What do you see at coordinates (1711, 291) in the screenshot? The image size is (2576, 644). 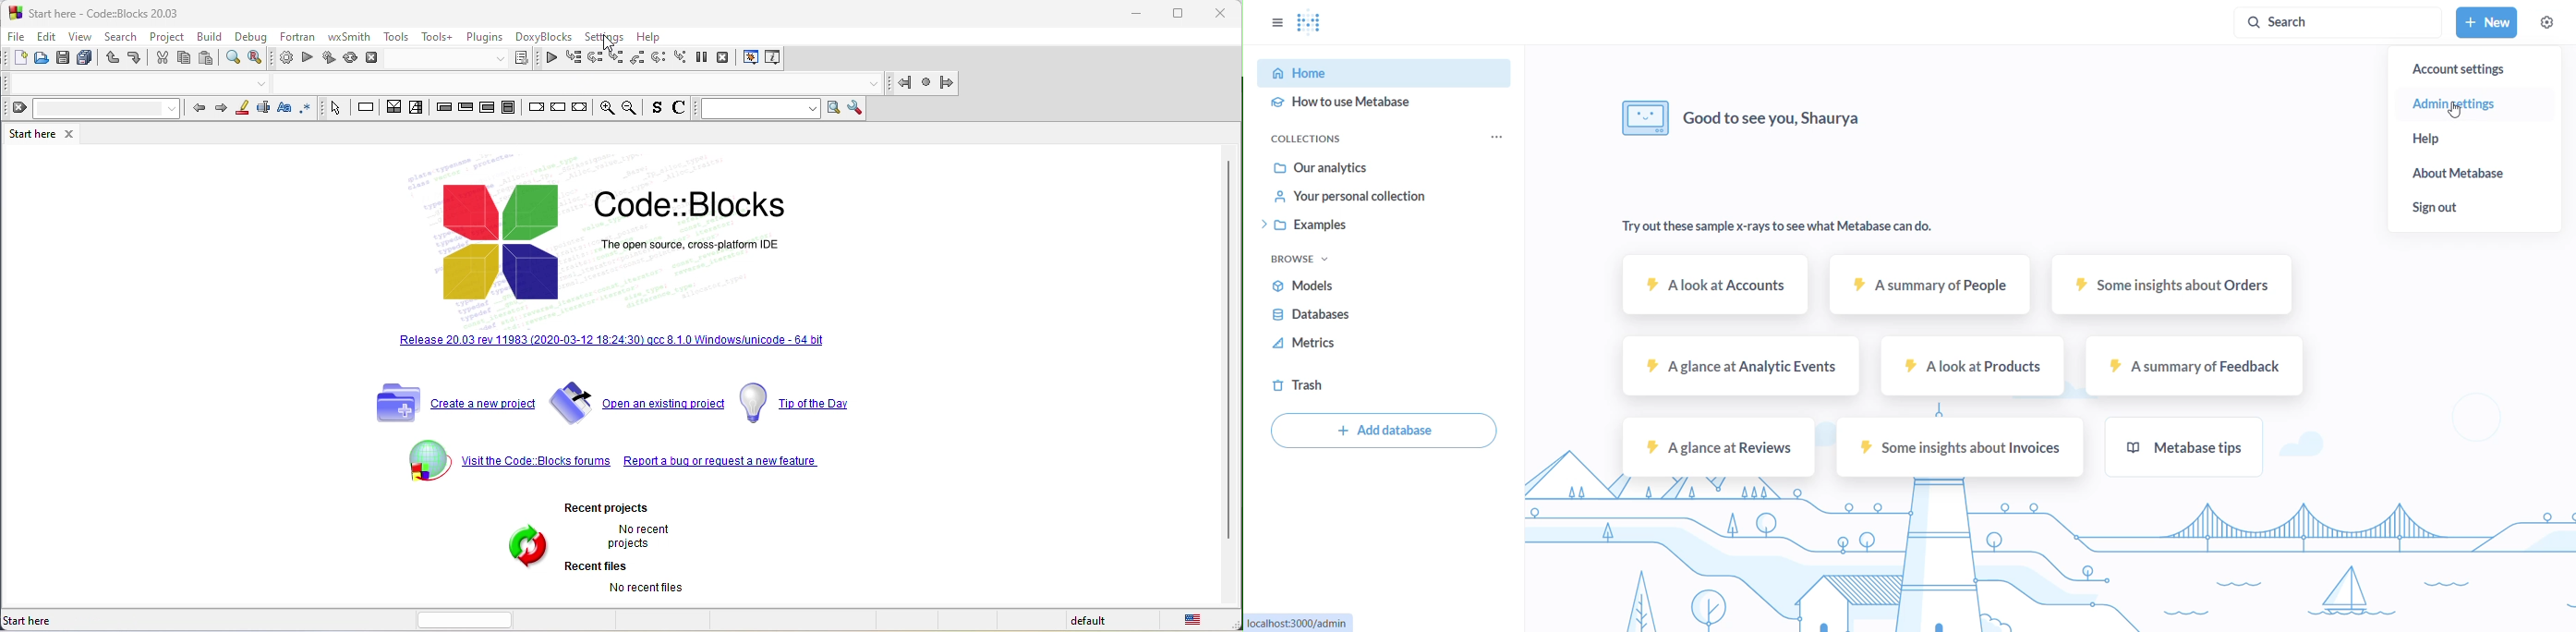 I see `A look at Accounts sample` at bounding box center [1711, 291].